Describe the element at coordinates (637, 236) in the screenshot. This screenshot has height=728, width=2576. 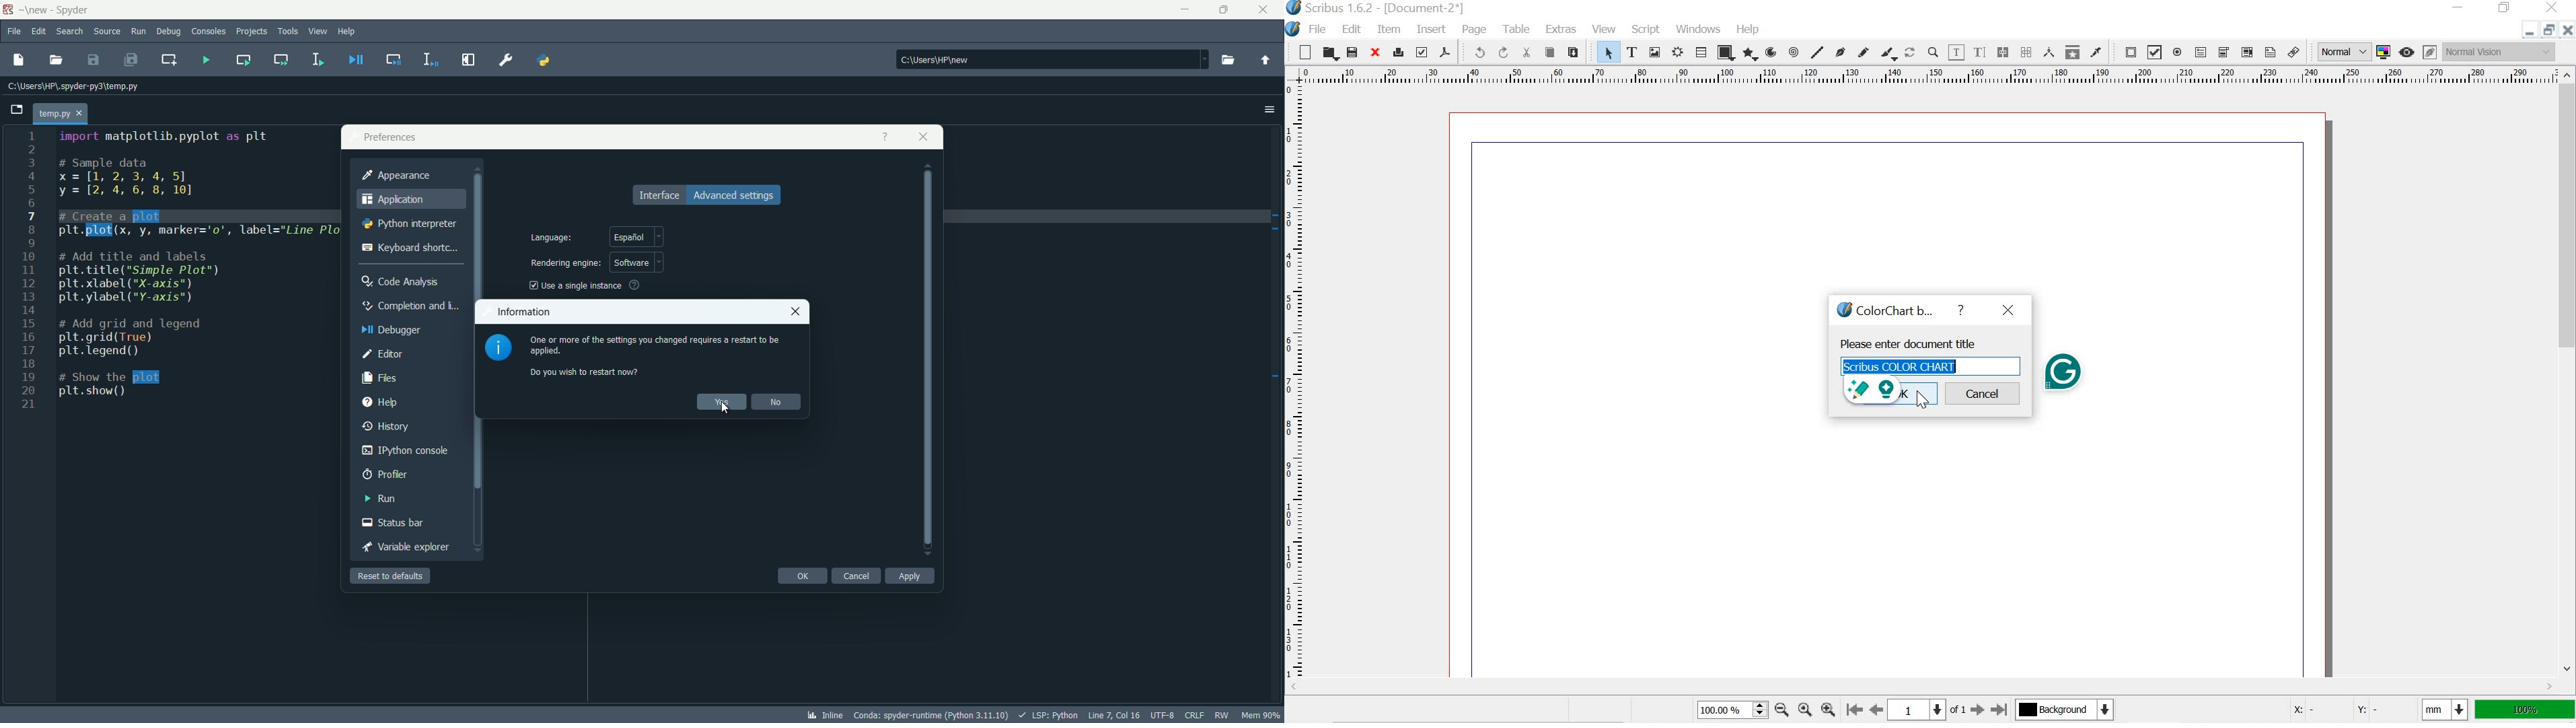
I see `spanish language selected` at that location.